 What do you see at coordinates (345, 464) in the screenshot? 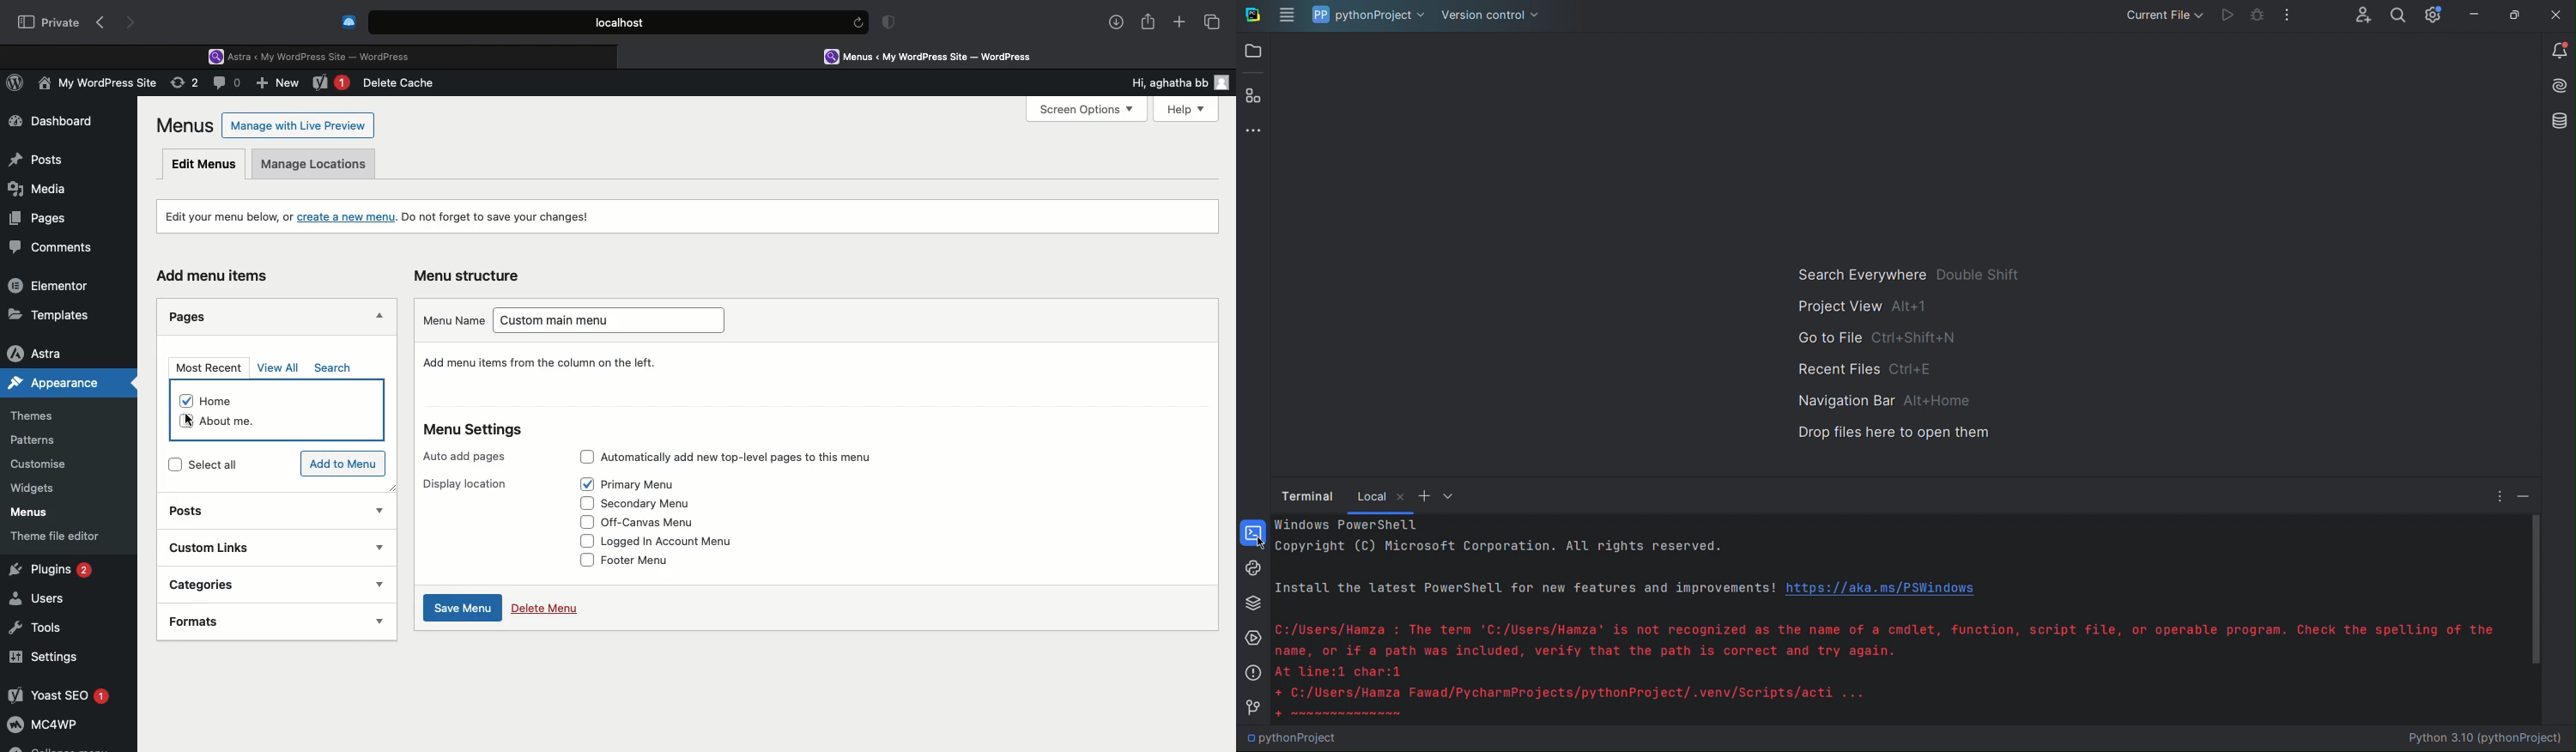
I see `Add to menu` at bounding box center [345, 464].